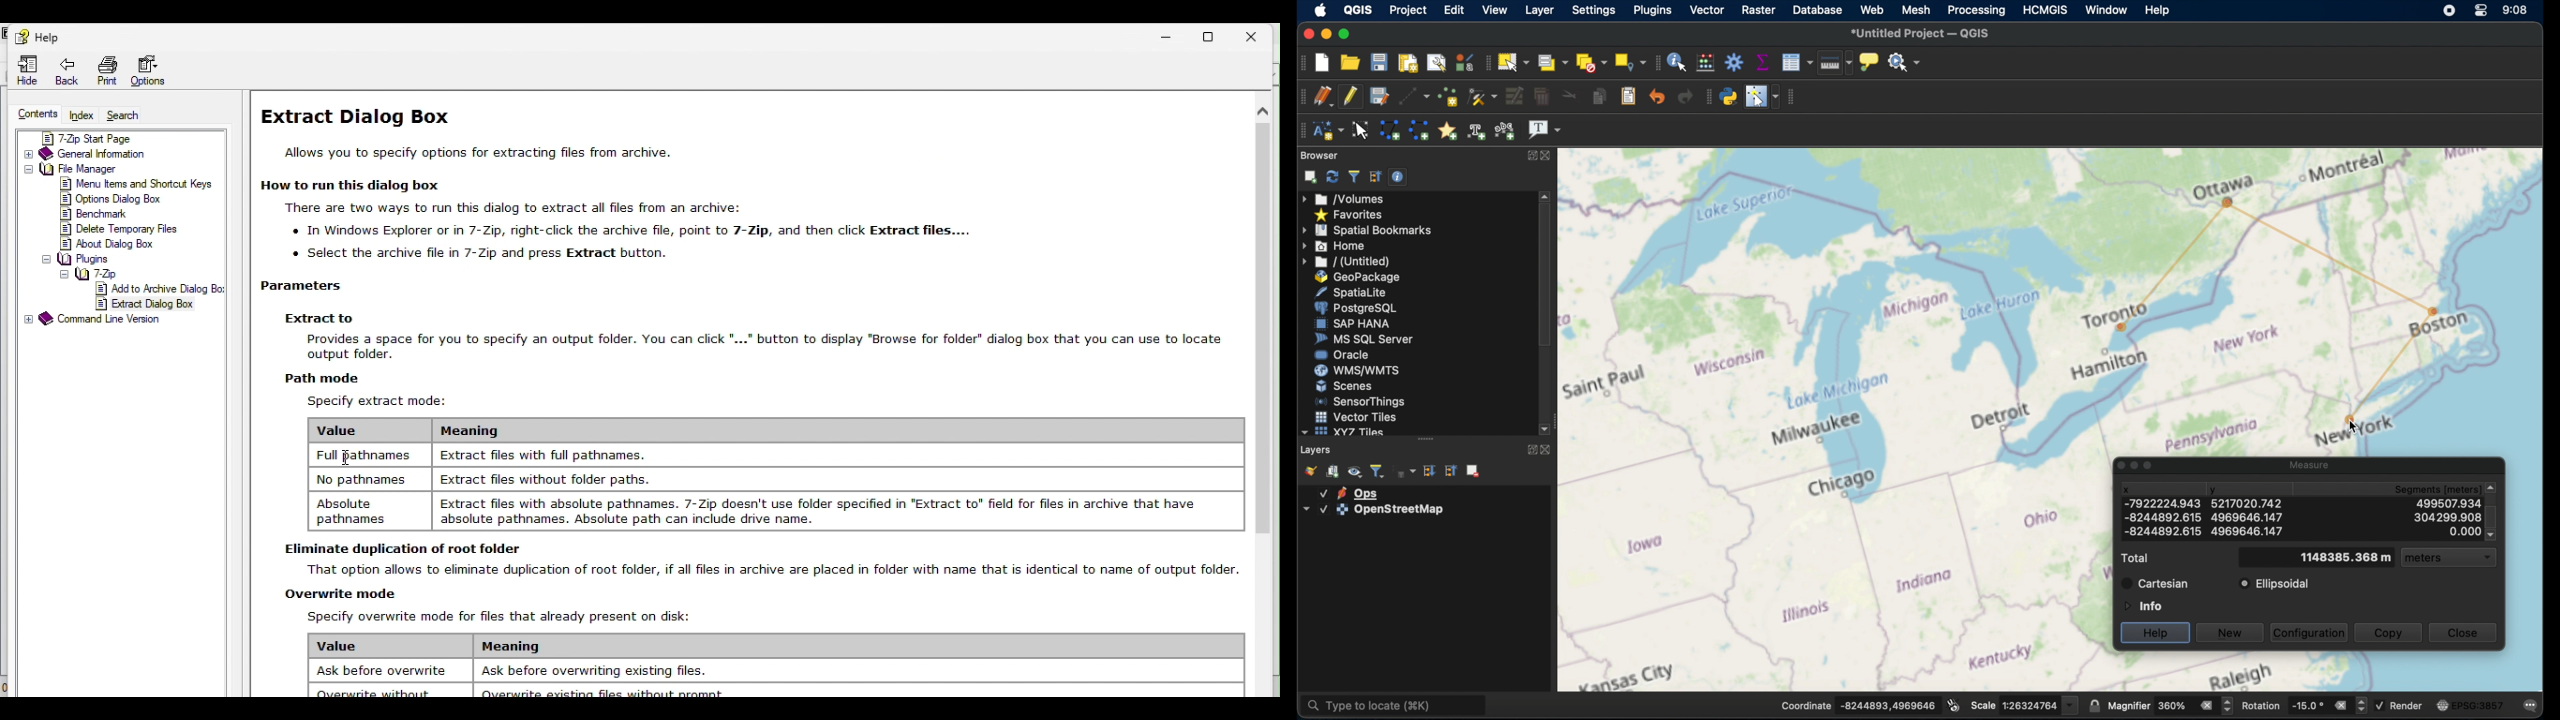 Image resolution: width=2576 pixels, height=728 pixels. Describe the element at coordinates (364, 454) in the screenshot. I see `full` at that location.